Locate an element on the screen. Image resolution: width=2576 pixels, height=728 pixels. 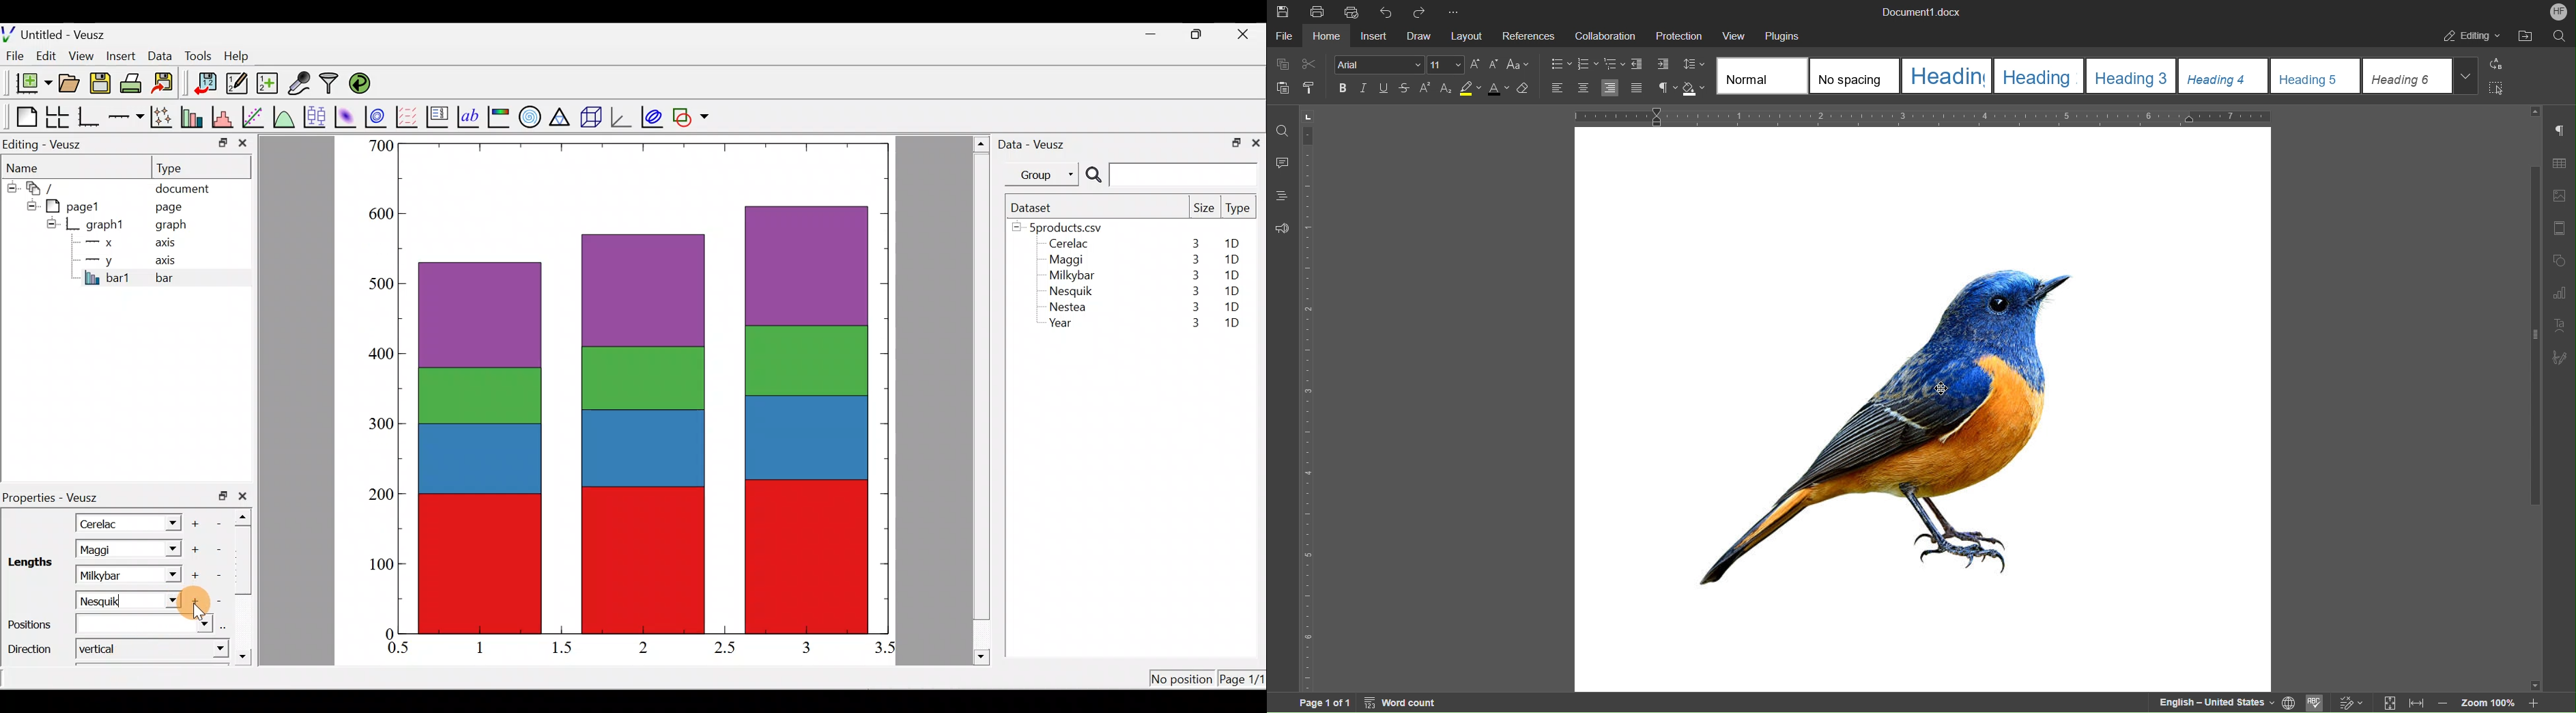
Tools is located at coordinates (197, 55).